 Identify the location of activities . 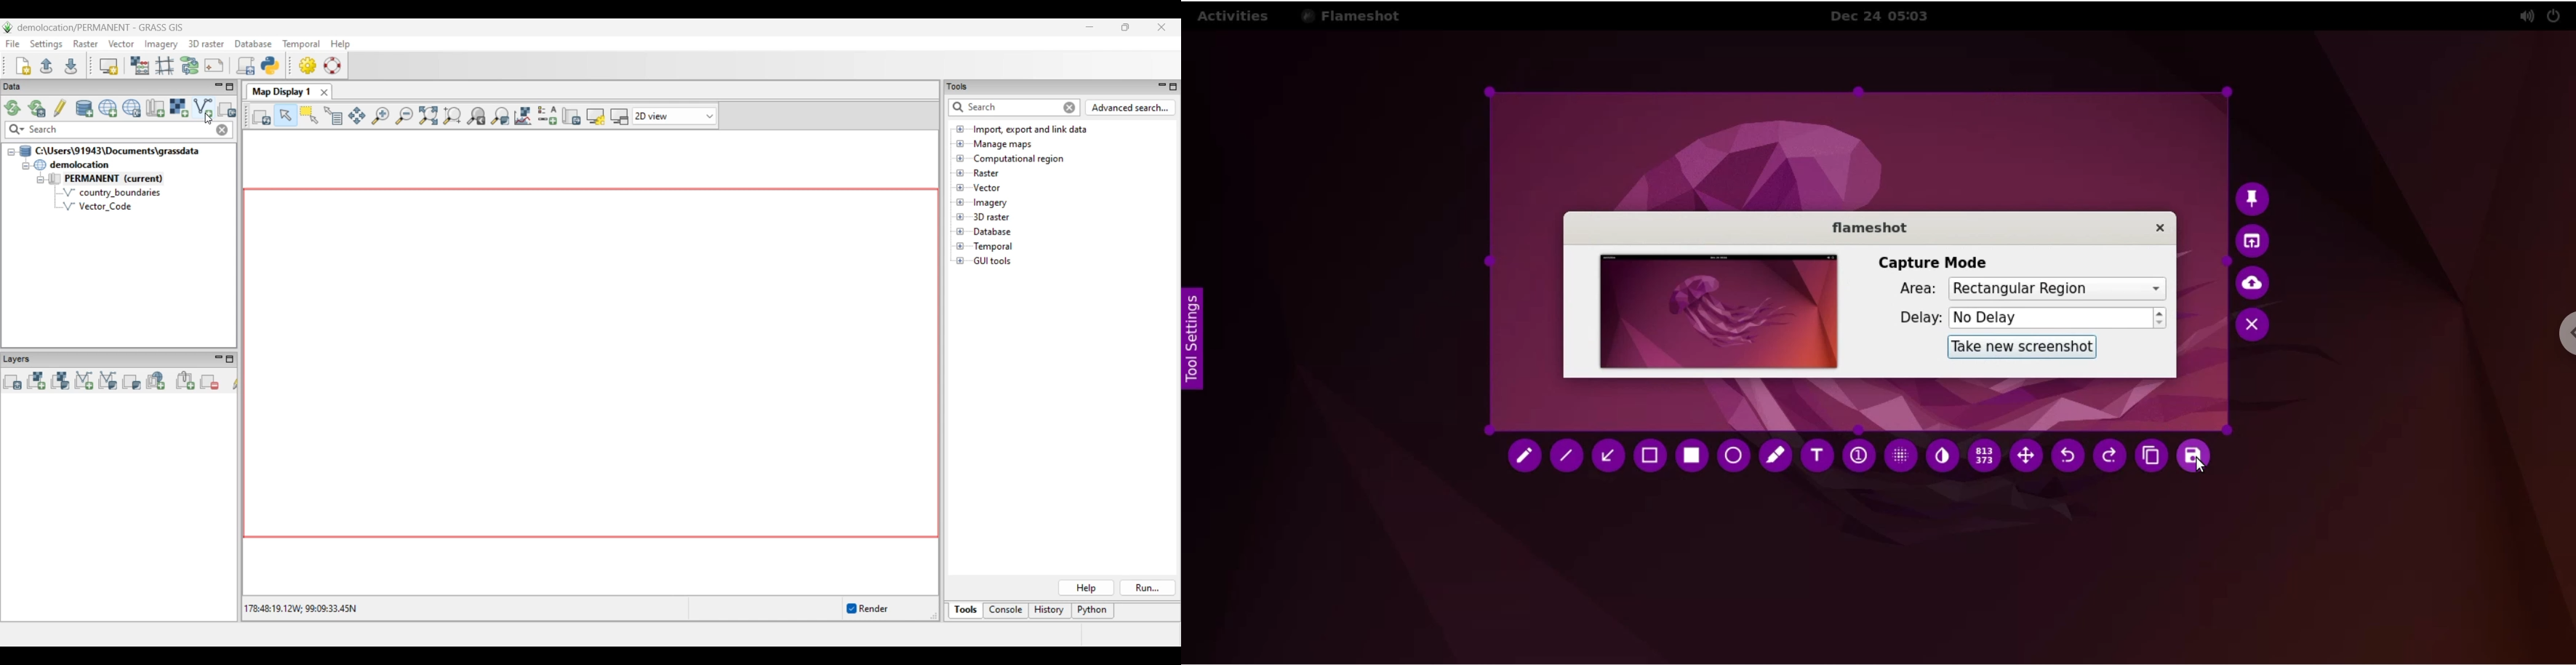
(1235, 16).